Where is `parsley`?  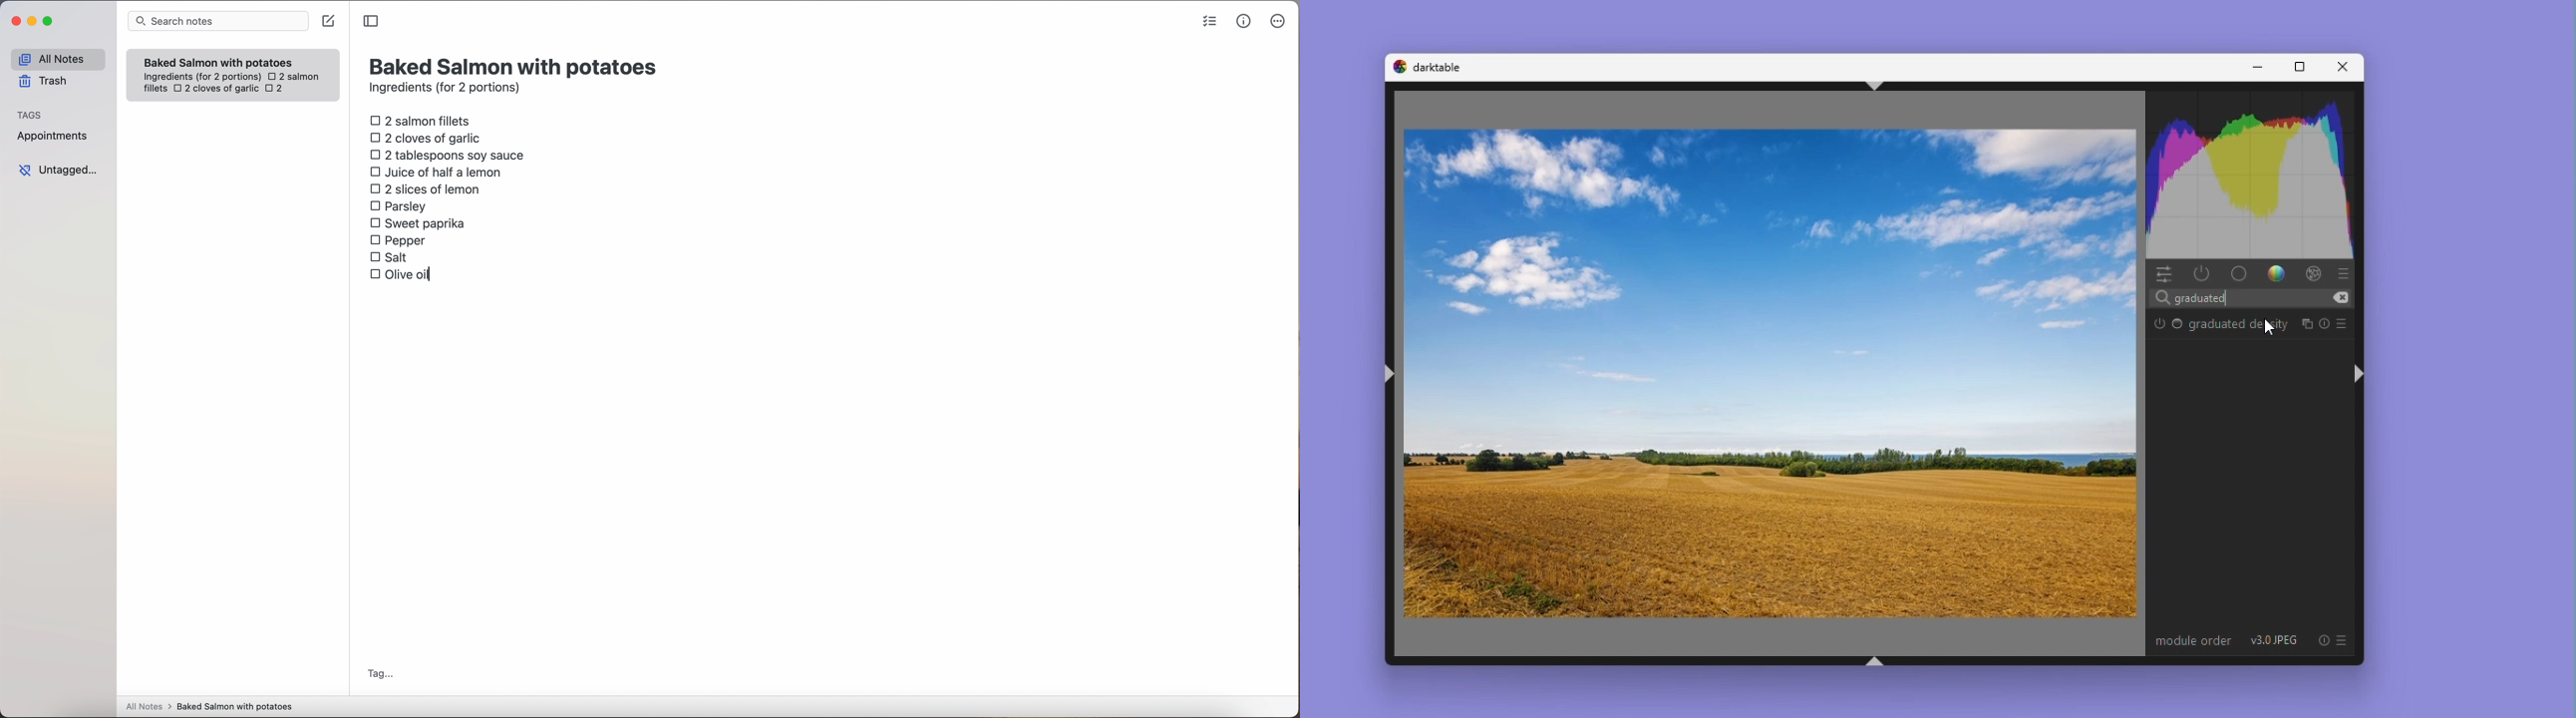
parsley is located at coordinates (398, 205).